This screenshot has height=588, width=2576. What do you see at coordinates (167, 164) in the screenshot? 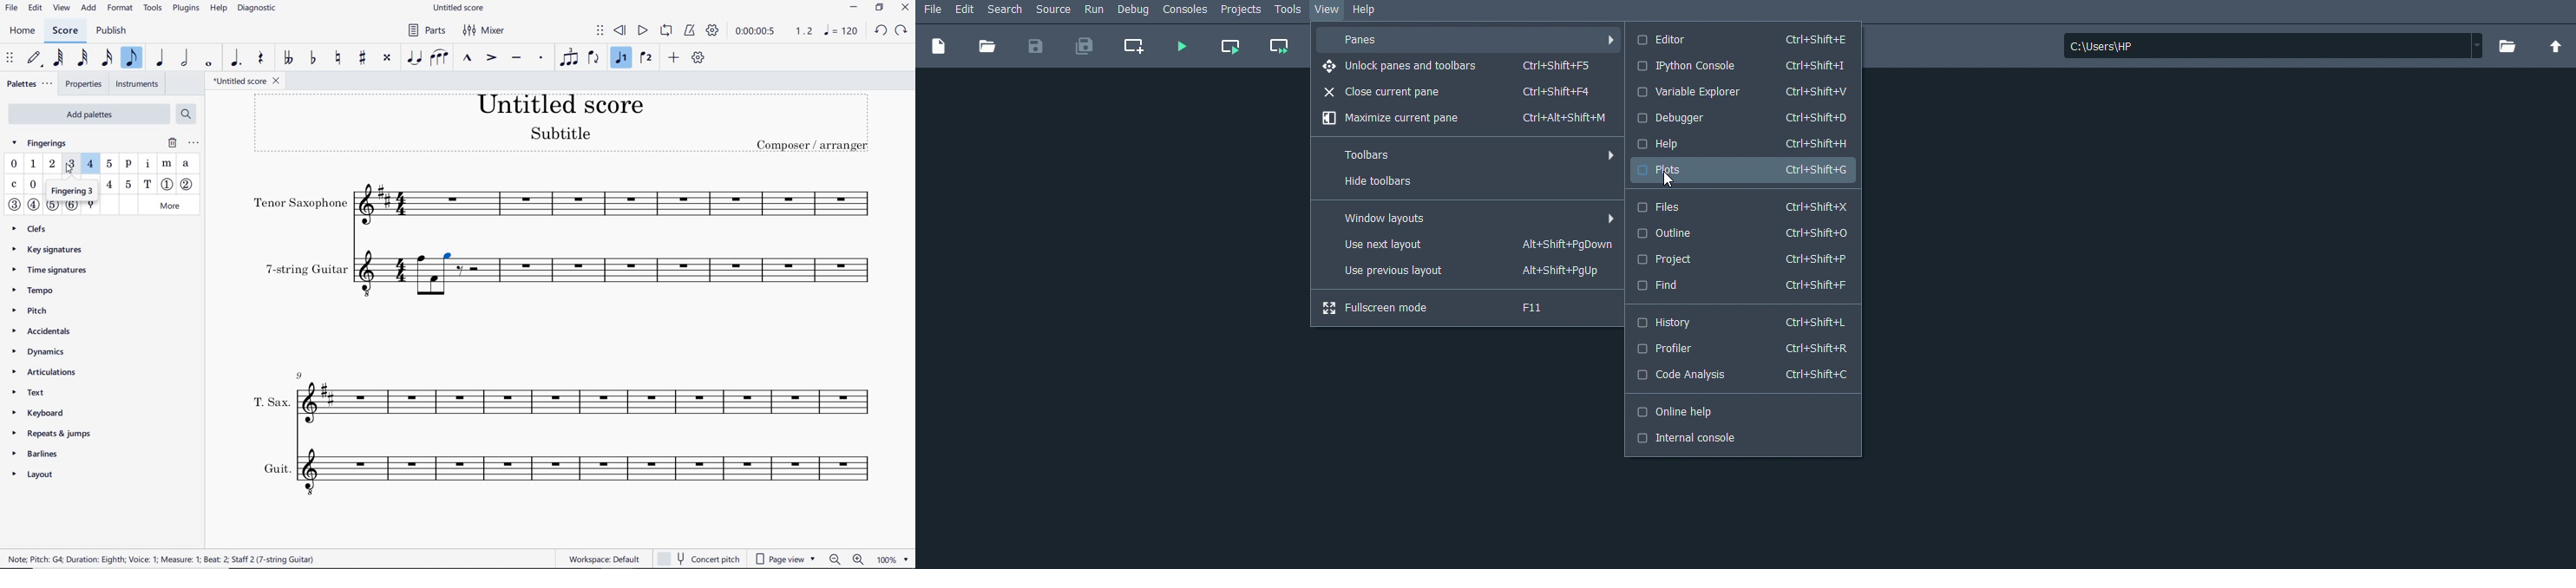
I see `rh guitar fingering m` at bounding box center [167, 164].